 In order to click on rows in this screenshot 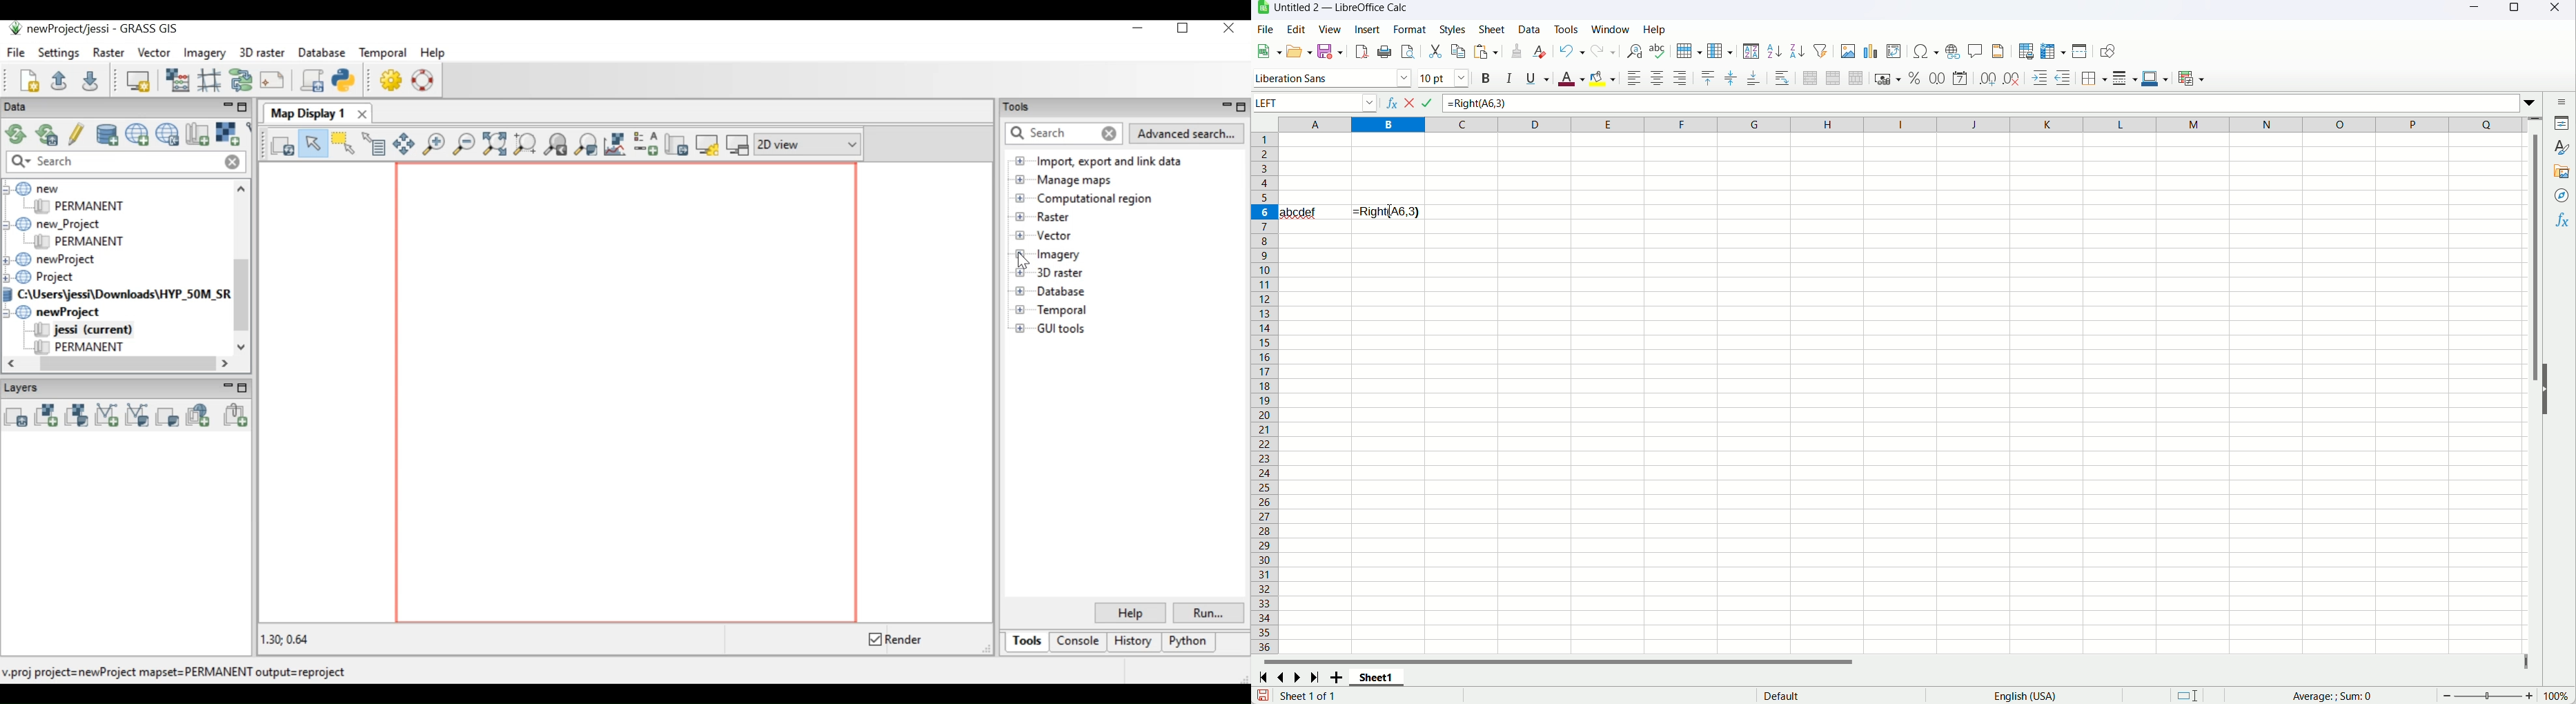, I will do `click(1264, 393)`.